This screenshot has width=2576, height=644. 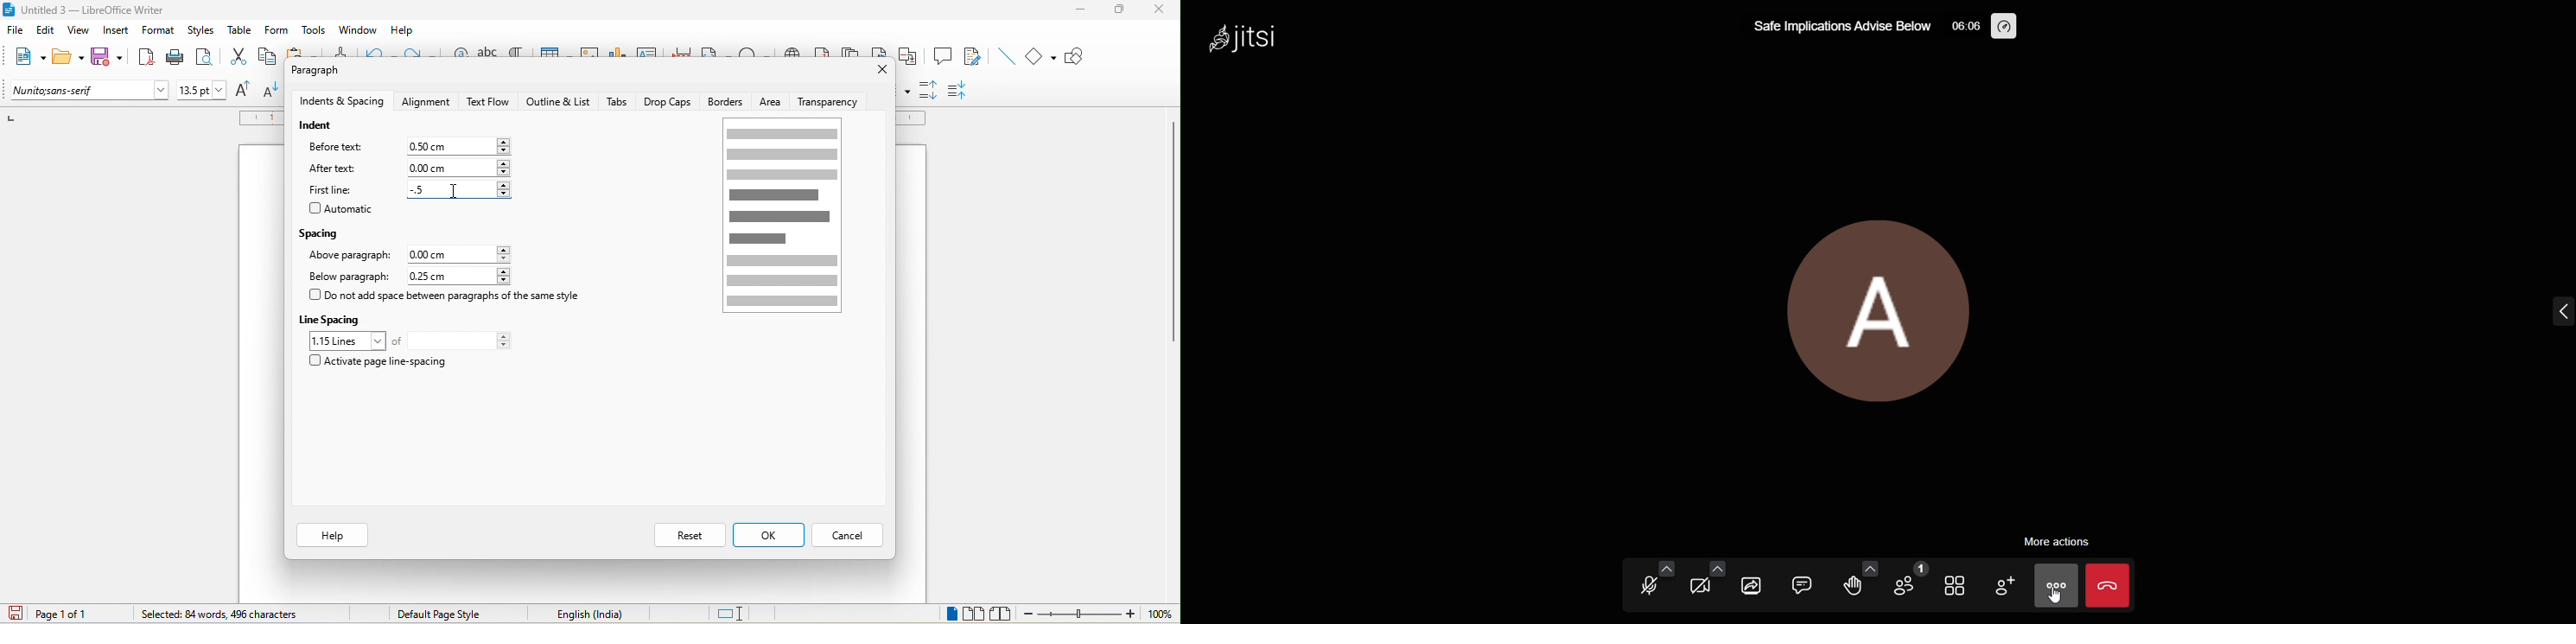 I want to click on share screen, so click(x=1753, y=585).